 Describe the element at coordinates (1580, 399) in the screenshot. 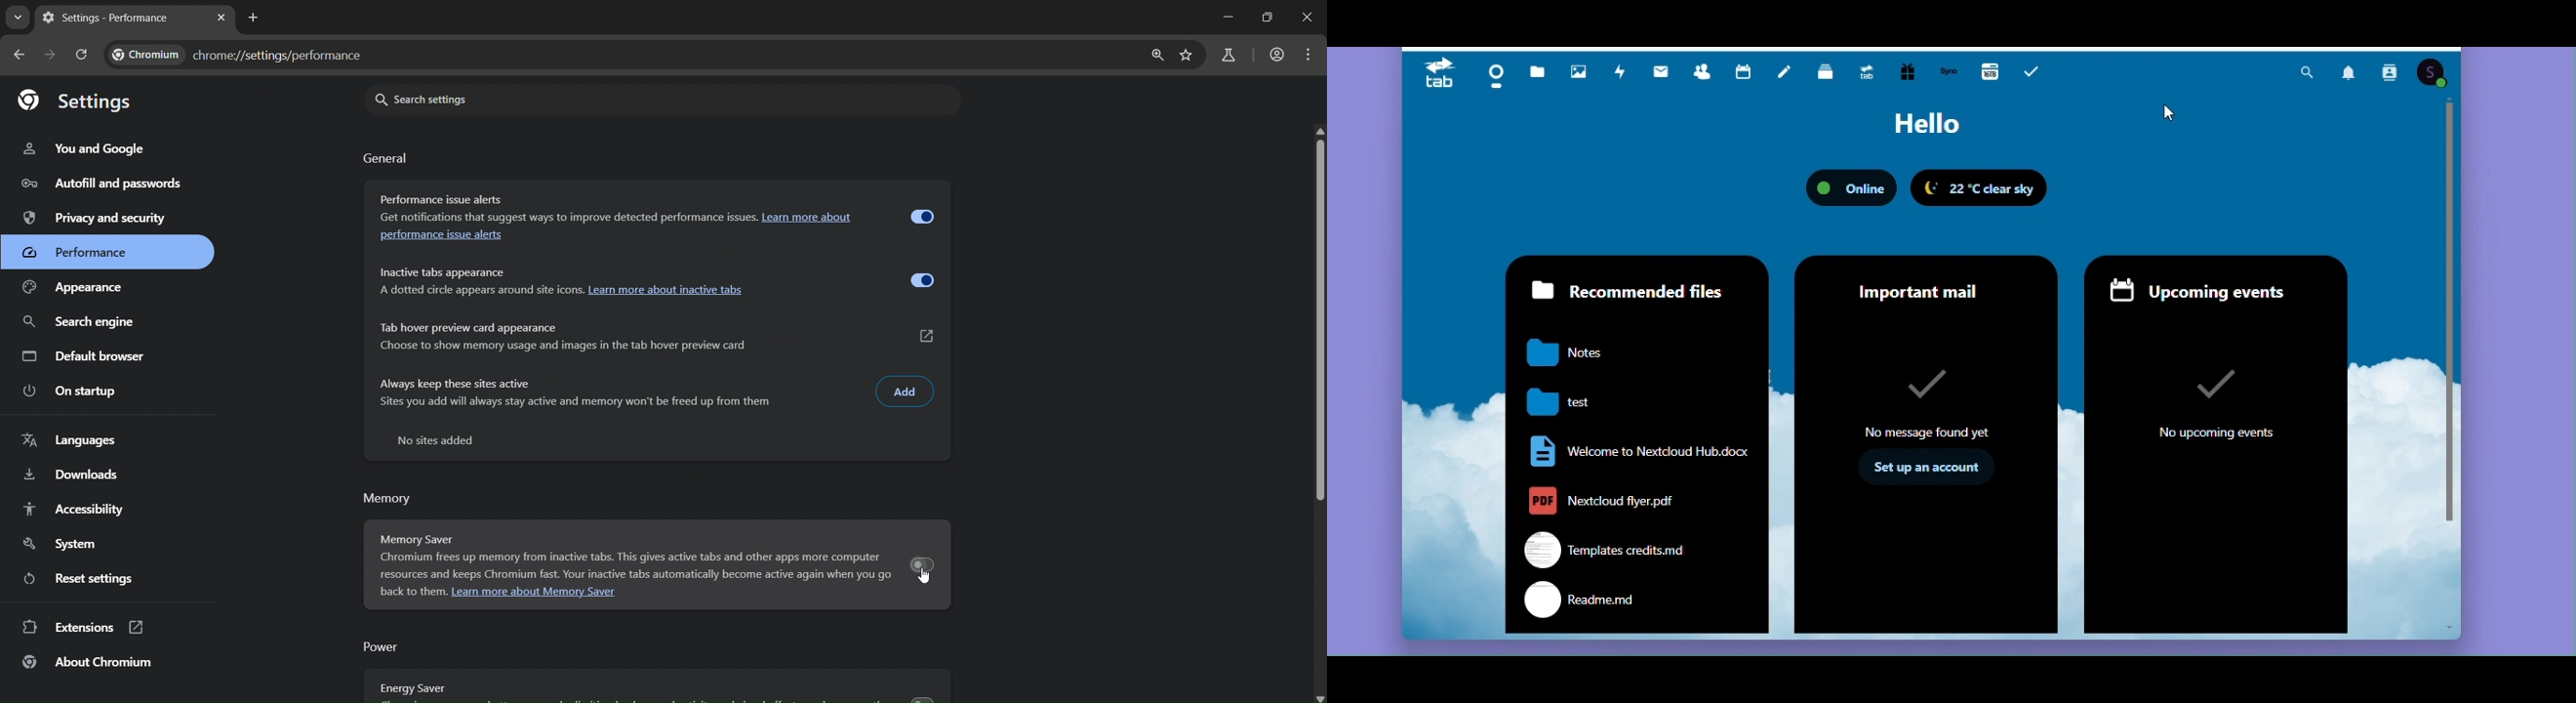

I see `test` at that location.